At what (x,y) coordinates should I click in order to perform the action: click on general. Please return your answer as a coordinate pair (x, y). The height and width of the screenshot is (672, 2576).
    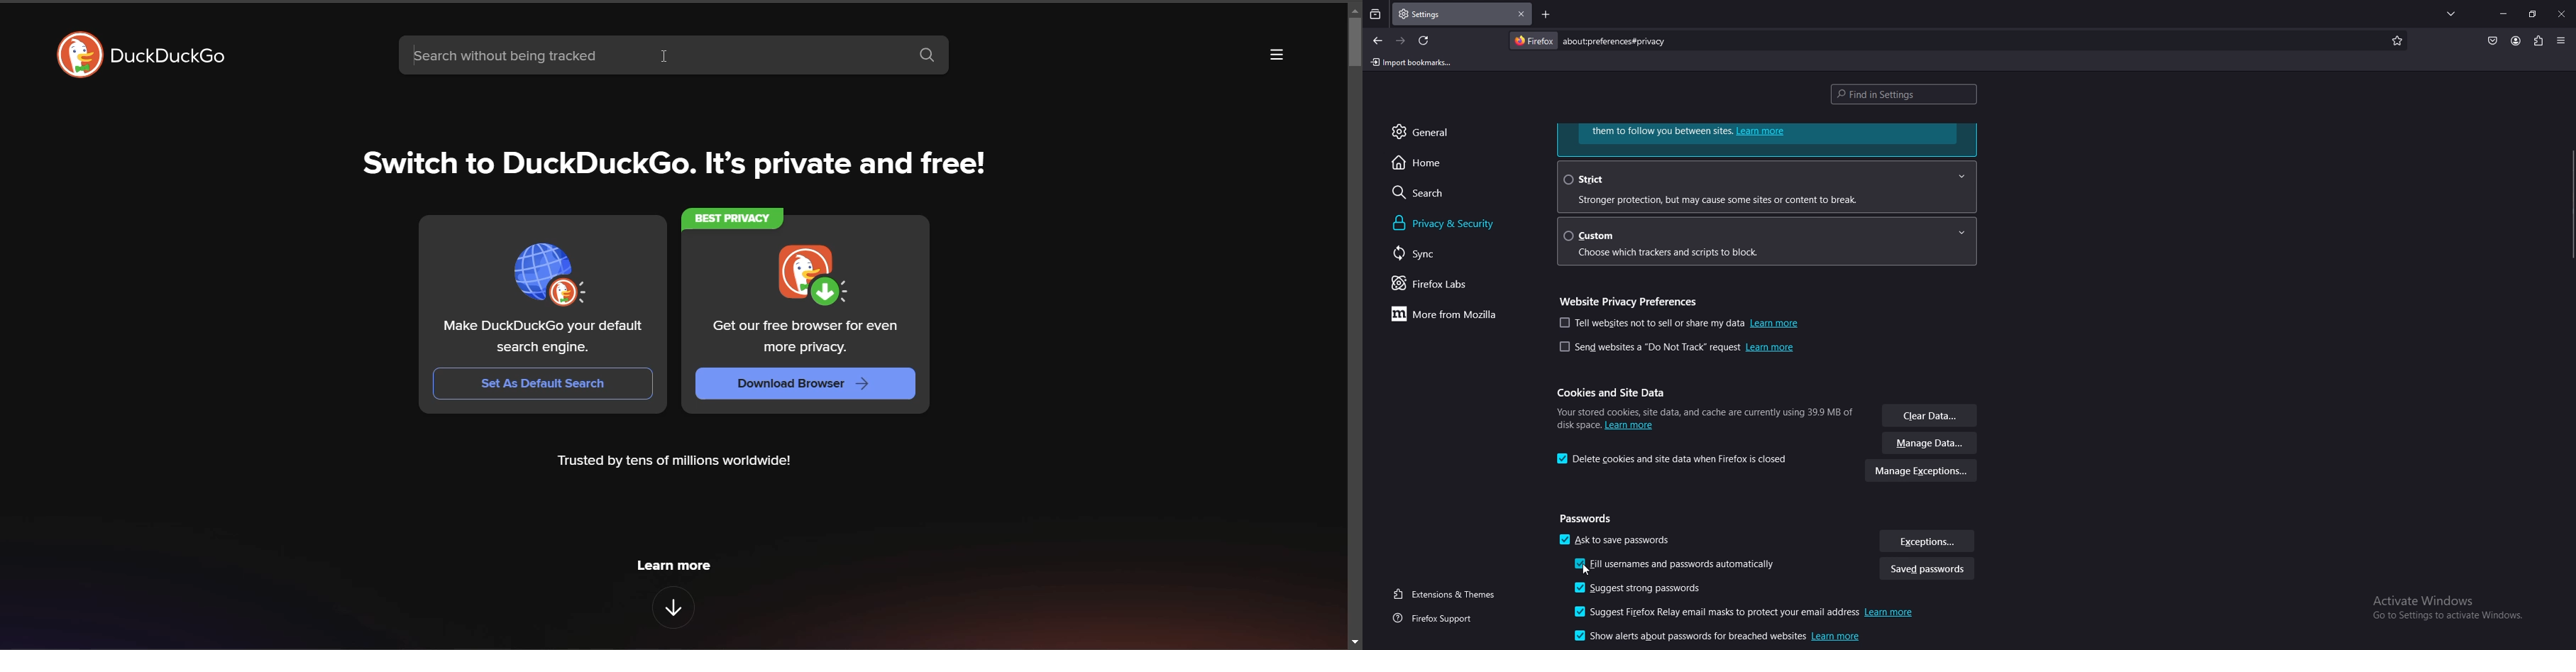
    Looking at the image, I should click on (1435, 132).